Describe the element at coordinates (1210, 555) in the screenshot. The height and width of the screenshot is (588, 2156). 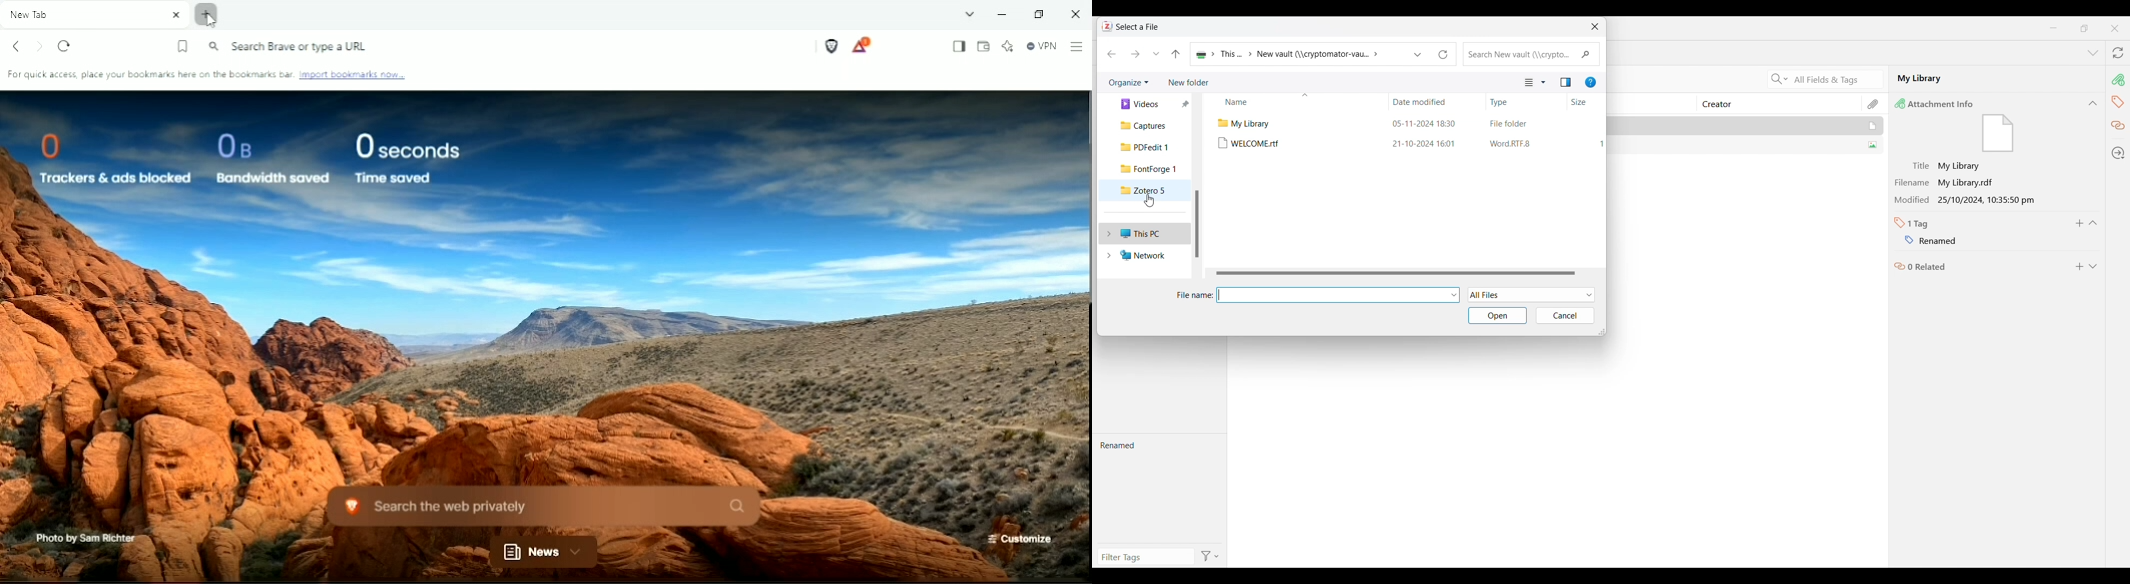
I see `Filter options` at that location.